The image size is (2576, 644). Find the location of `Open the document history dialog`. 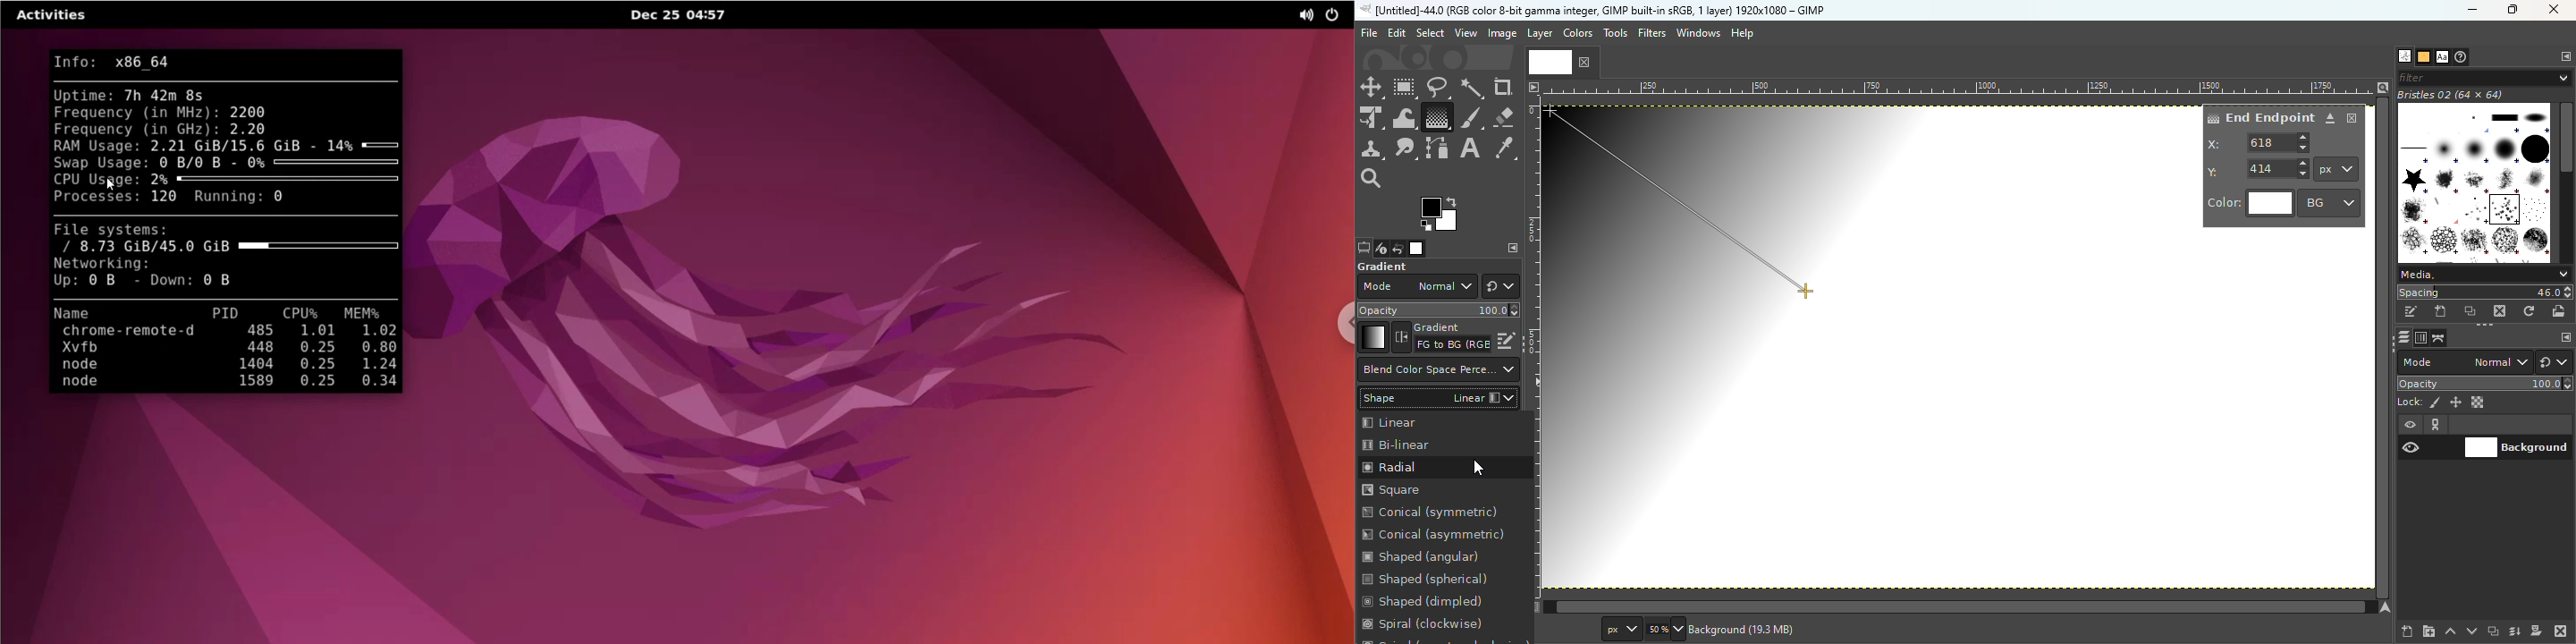

Open the document history dialog is located at coordinates (2462, 57).